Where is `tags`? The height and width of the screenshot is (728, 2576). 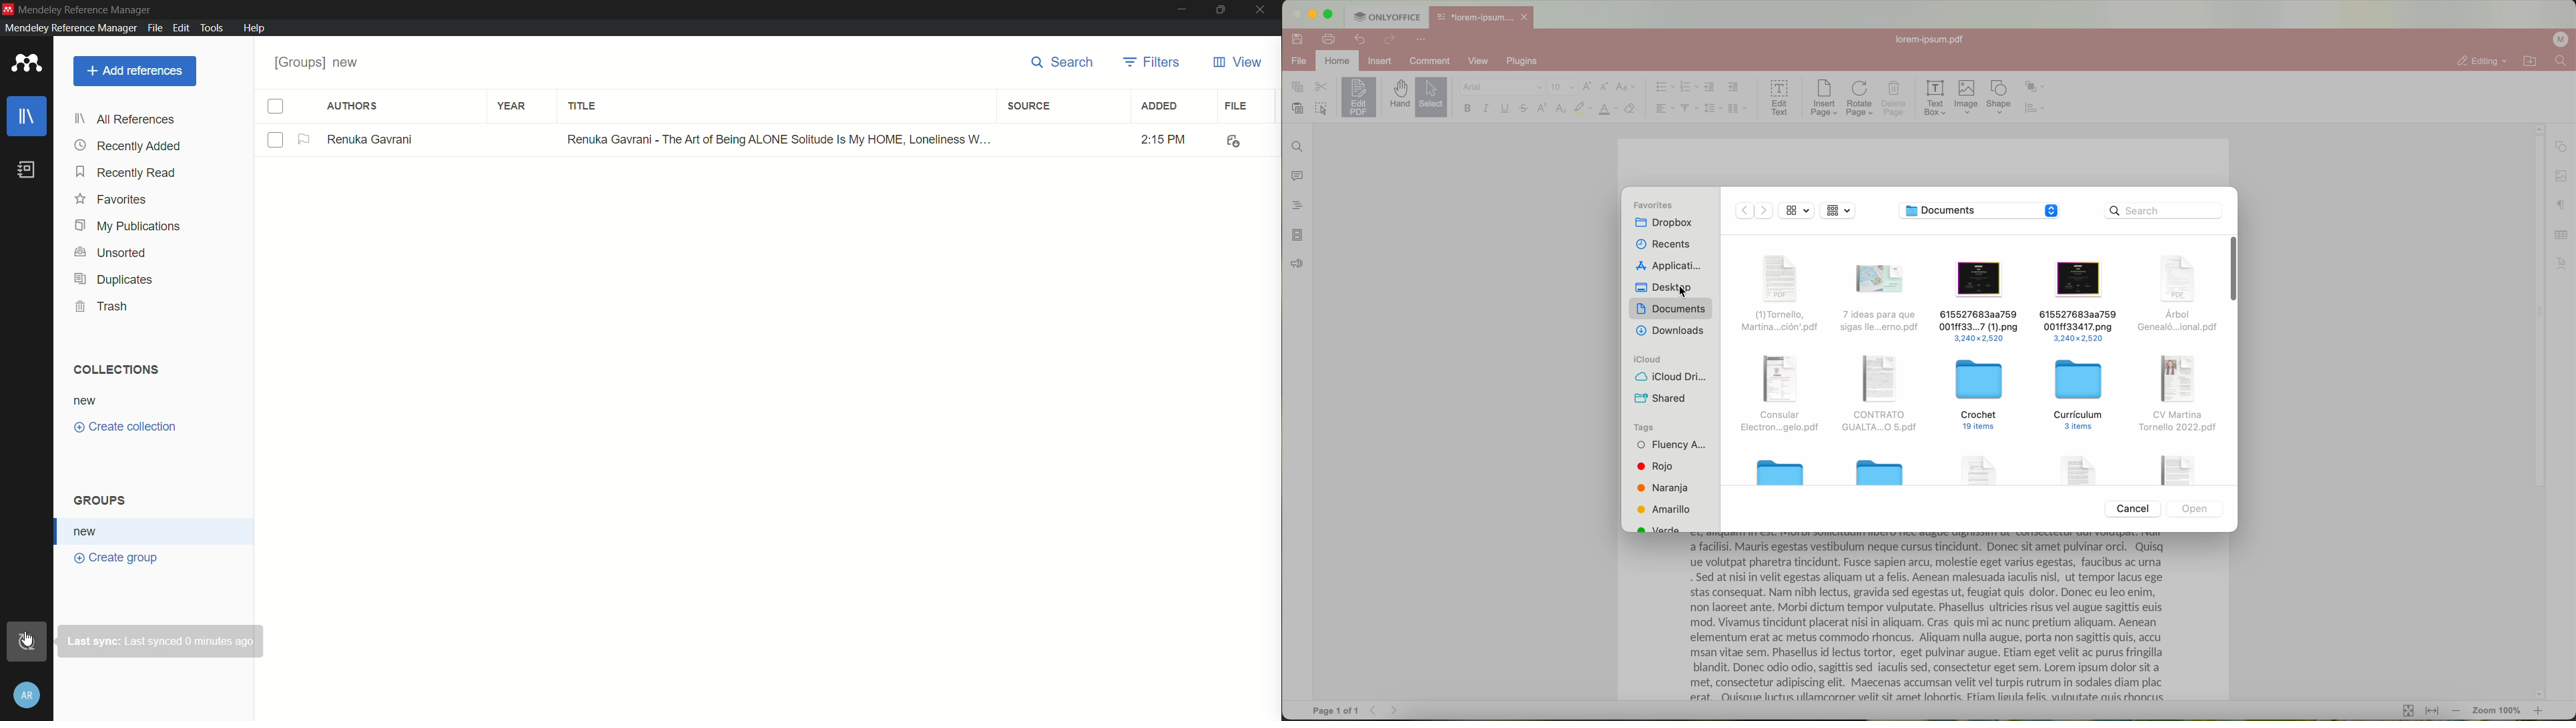
tags is located at coordinates (1643, 427).